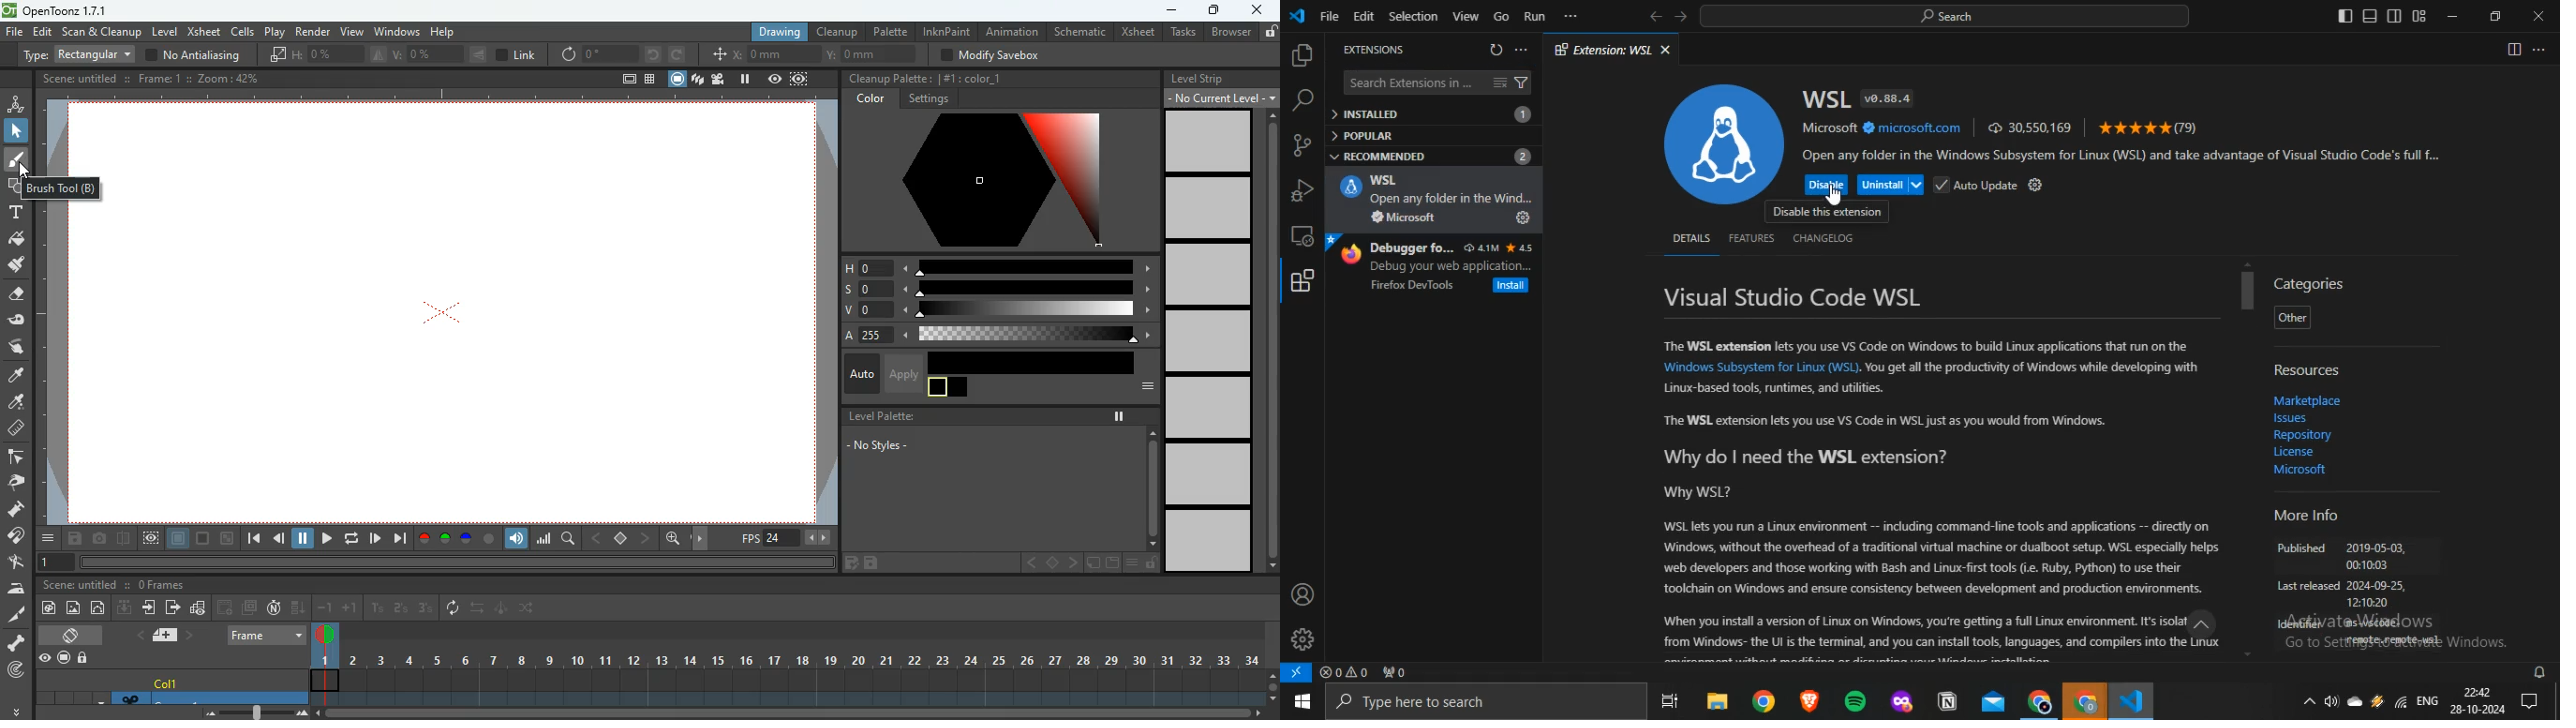  Describe the element at coordinates (1302, 639) in the screenshot. I see `manage` at that location.